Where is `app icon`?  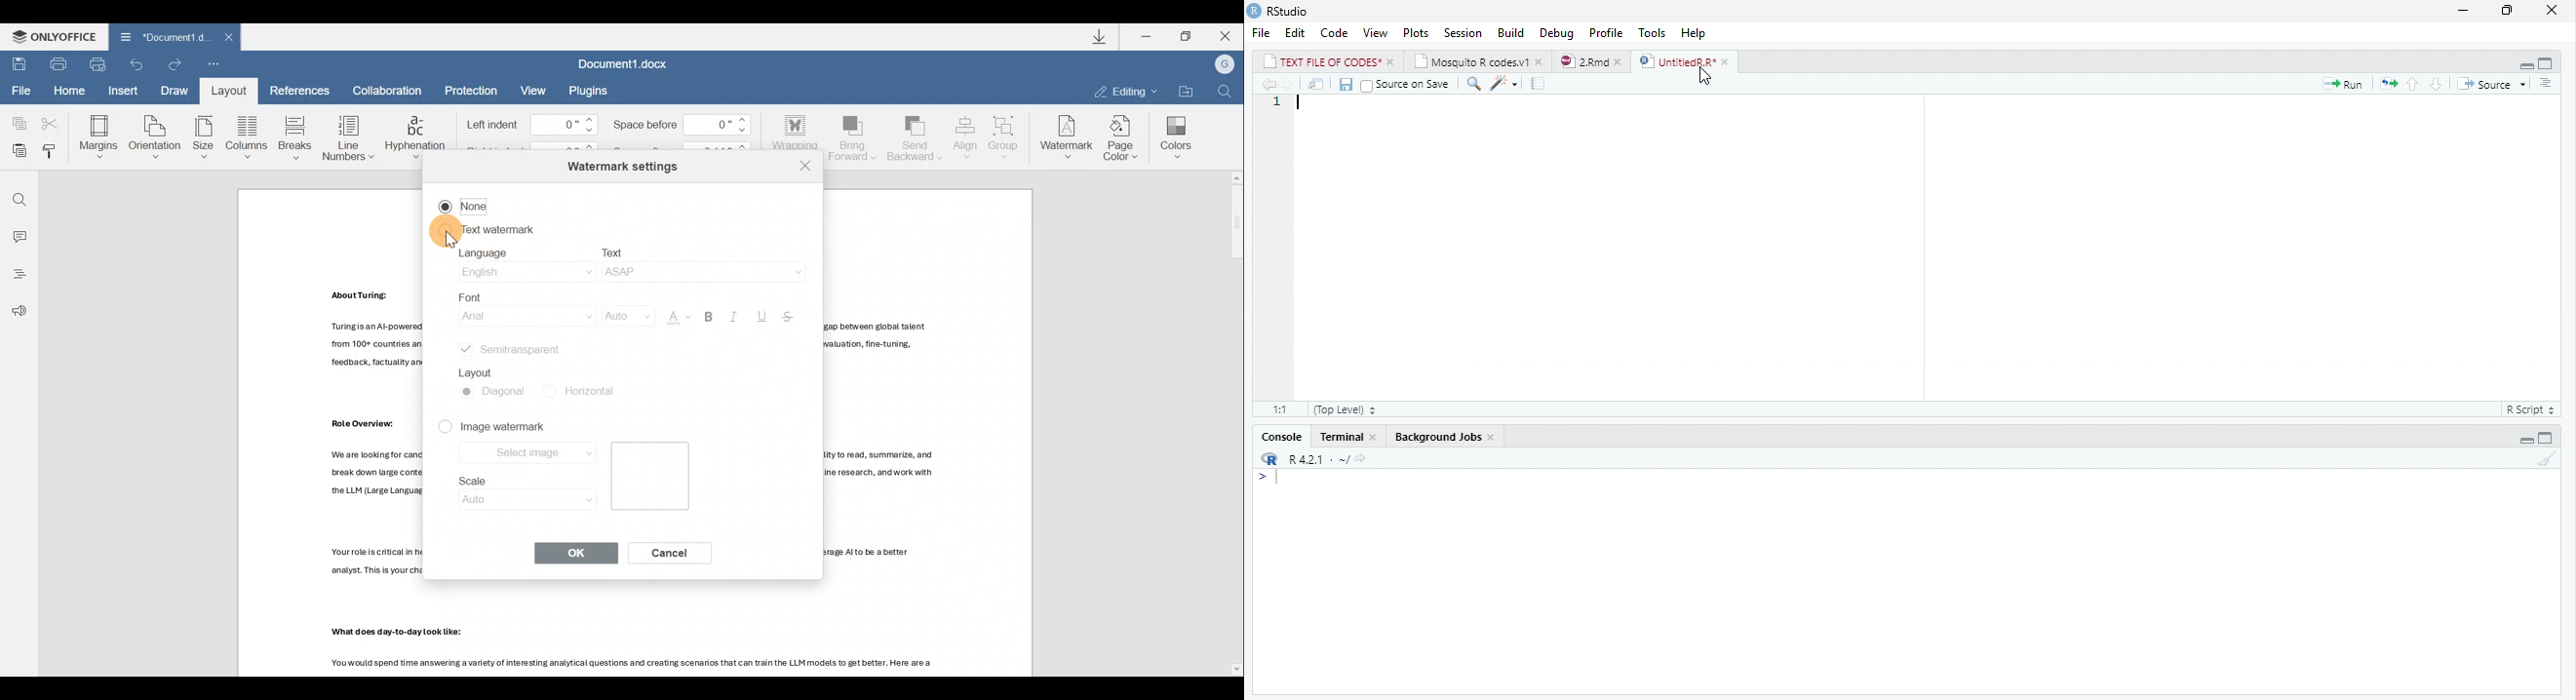
app icon is located at coordinates (1254, 10).